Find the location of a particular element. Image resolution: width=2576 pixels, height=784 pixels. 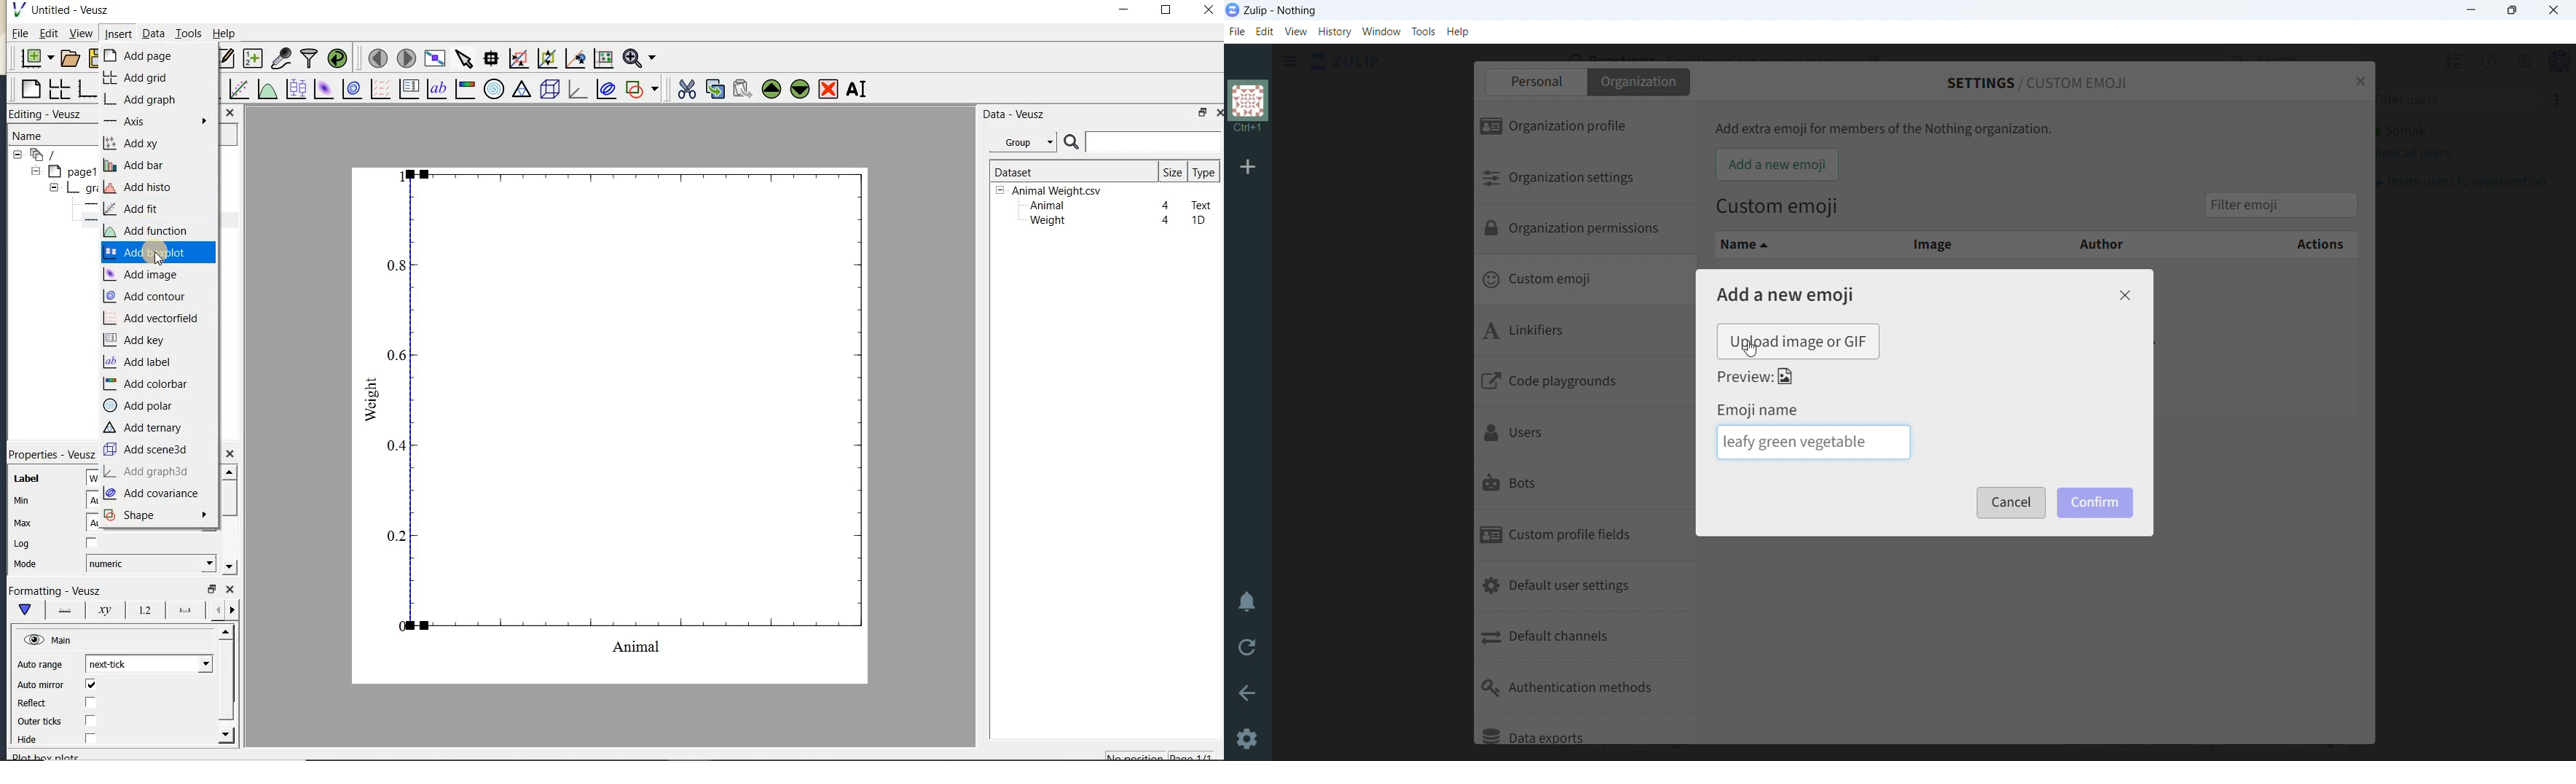

close is located at coordinates (2359, 80).